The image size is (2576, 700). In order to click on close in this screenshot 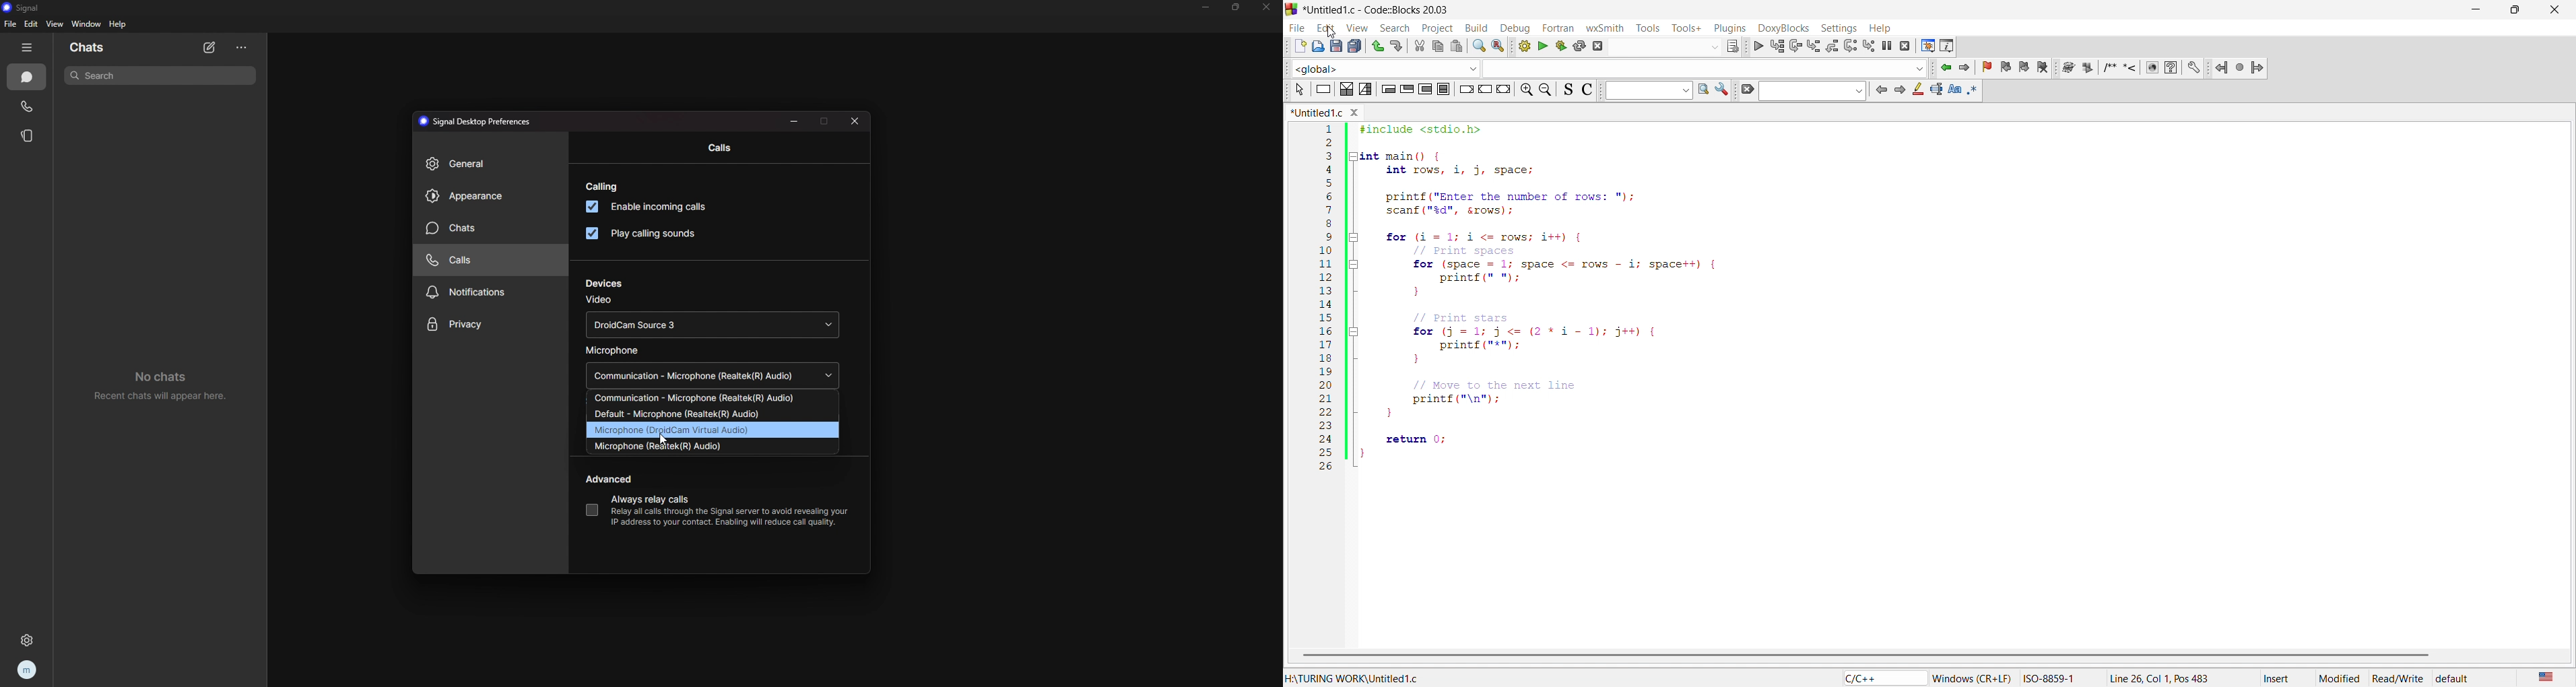, I will do `click(855, 121)`.